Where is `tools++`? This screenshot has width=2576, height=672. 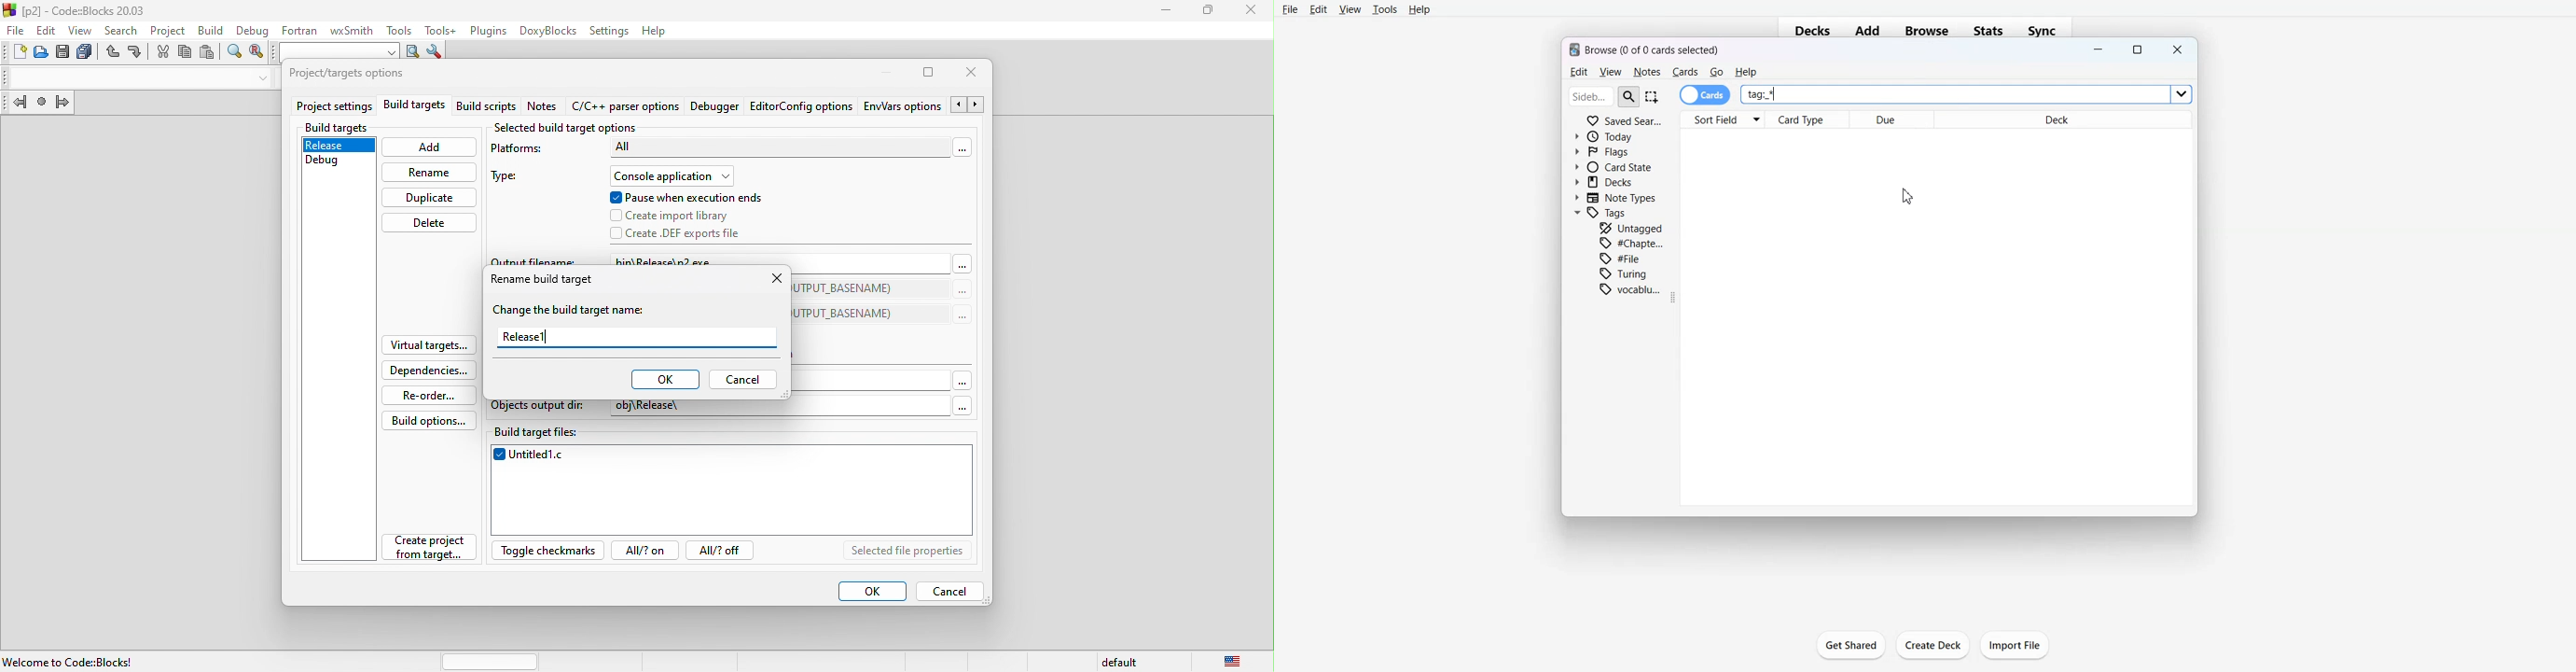
tools++ is located at coordinates (441, 30).